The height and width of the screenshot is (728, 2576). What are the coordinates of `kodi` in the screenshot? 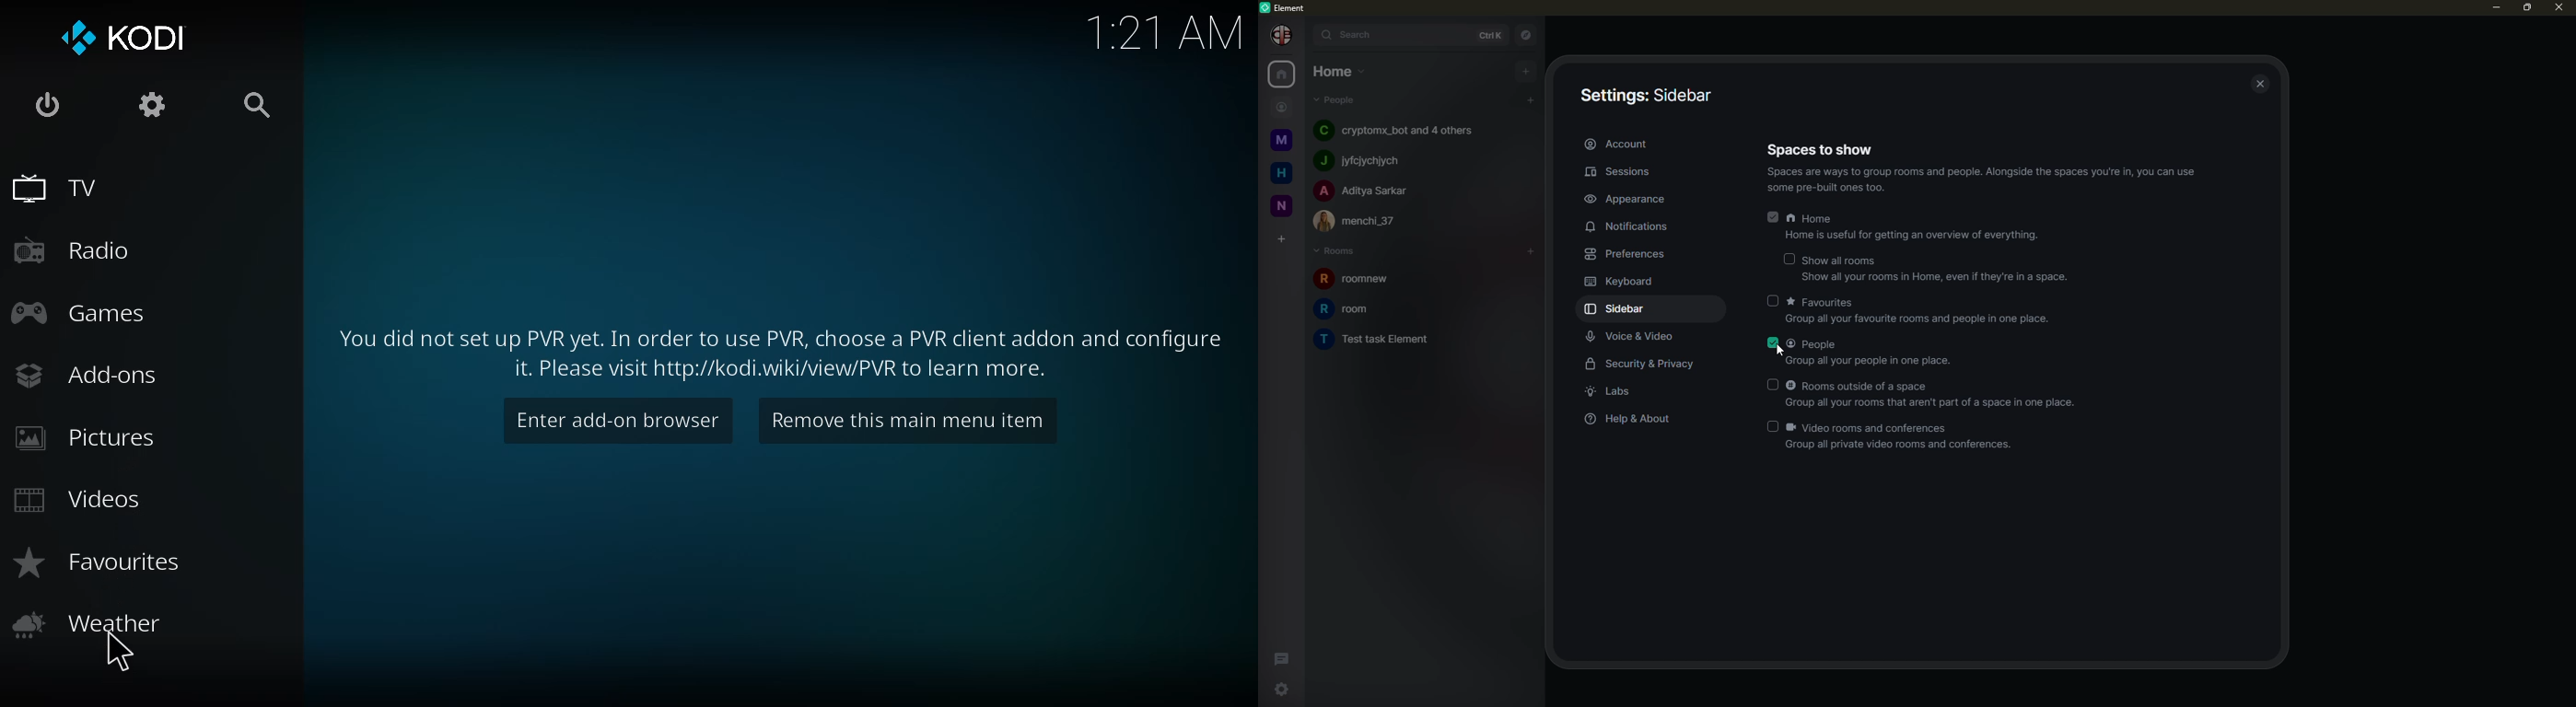 It's located at (122, 37).